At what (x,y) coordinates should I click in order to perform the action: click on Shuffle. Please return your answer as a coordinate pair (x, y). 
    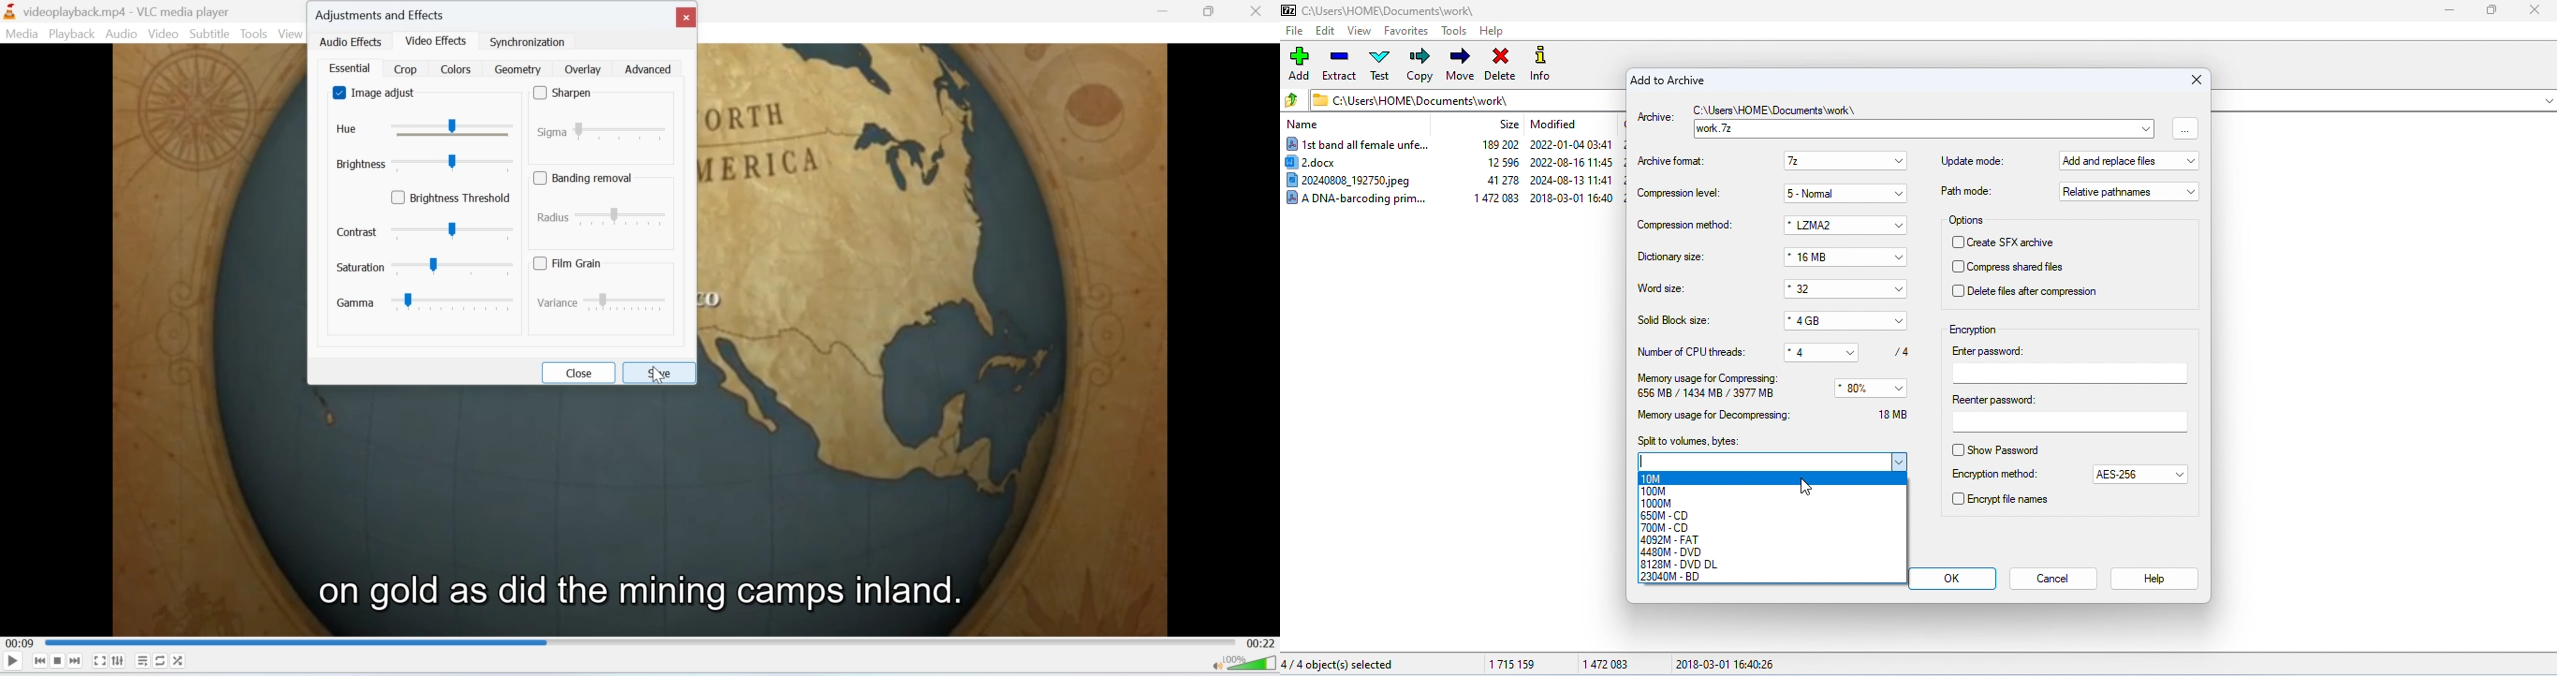
    Looking at the image, I should click on (178, 661).